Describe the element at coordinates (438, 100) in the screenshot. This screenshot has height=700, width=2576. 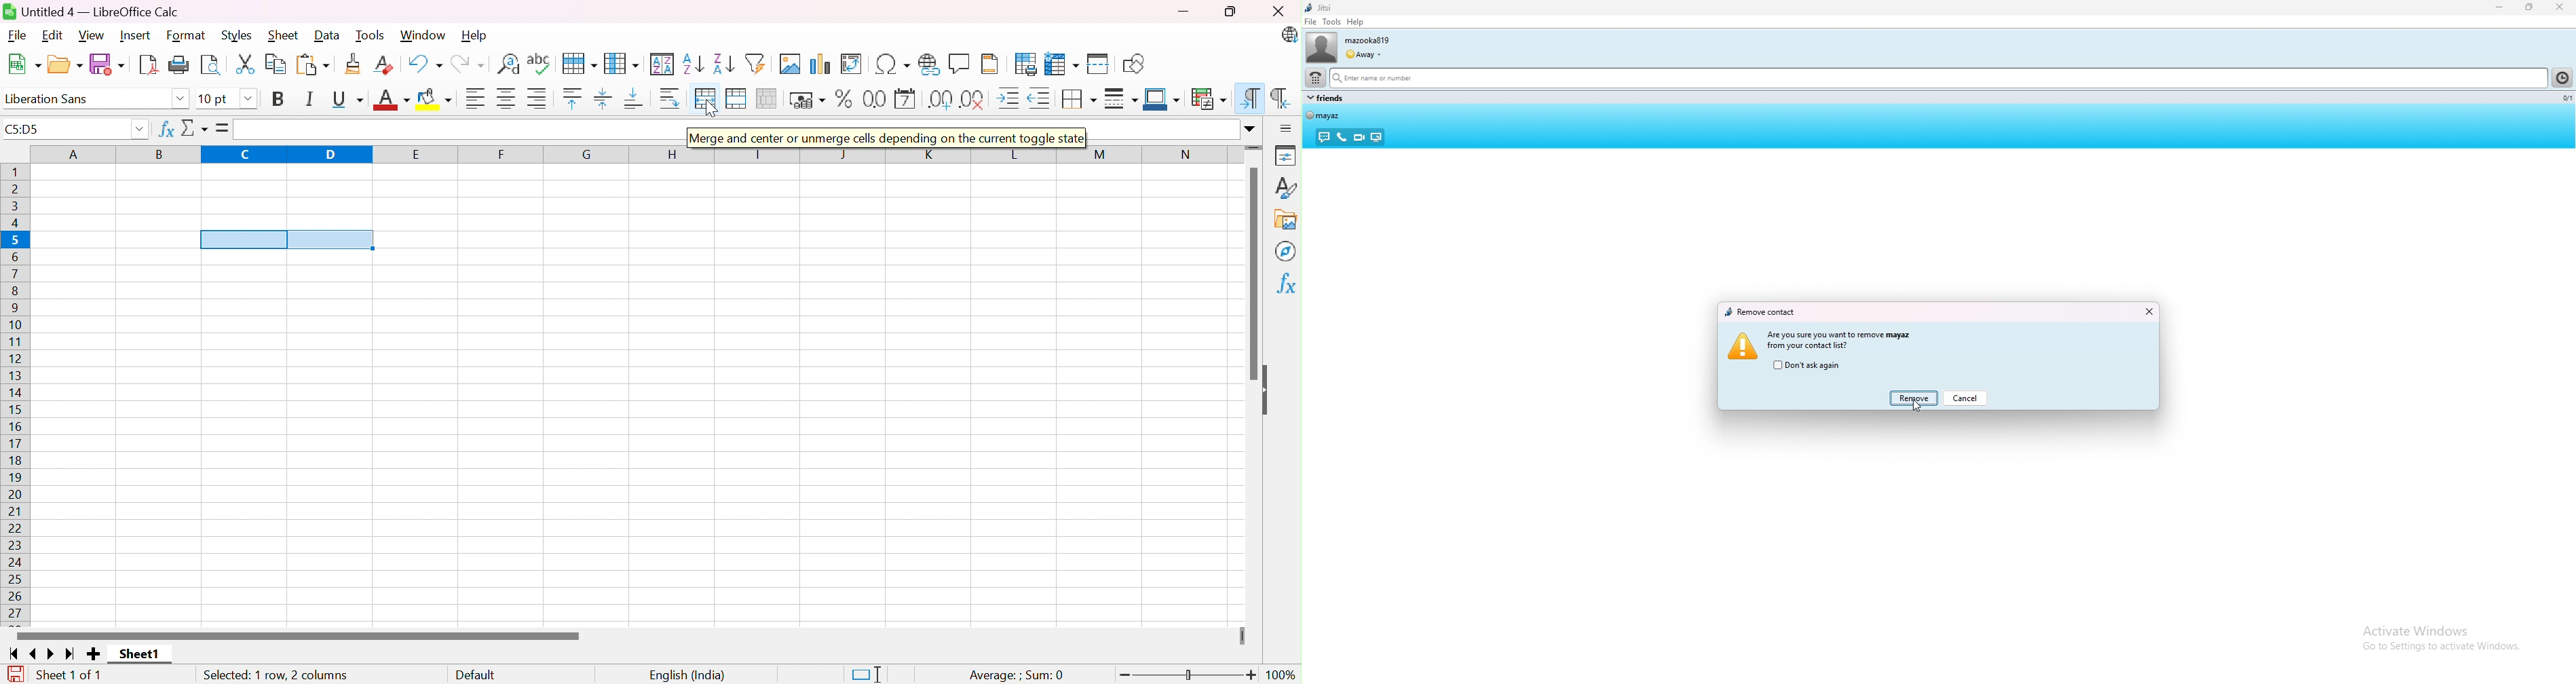
I see `Background Color` at that location.